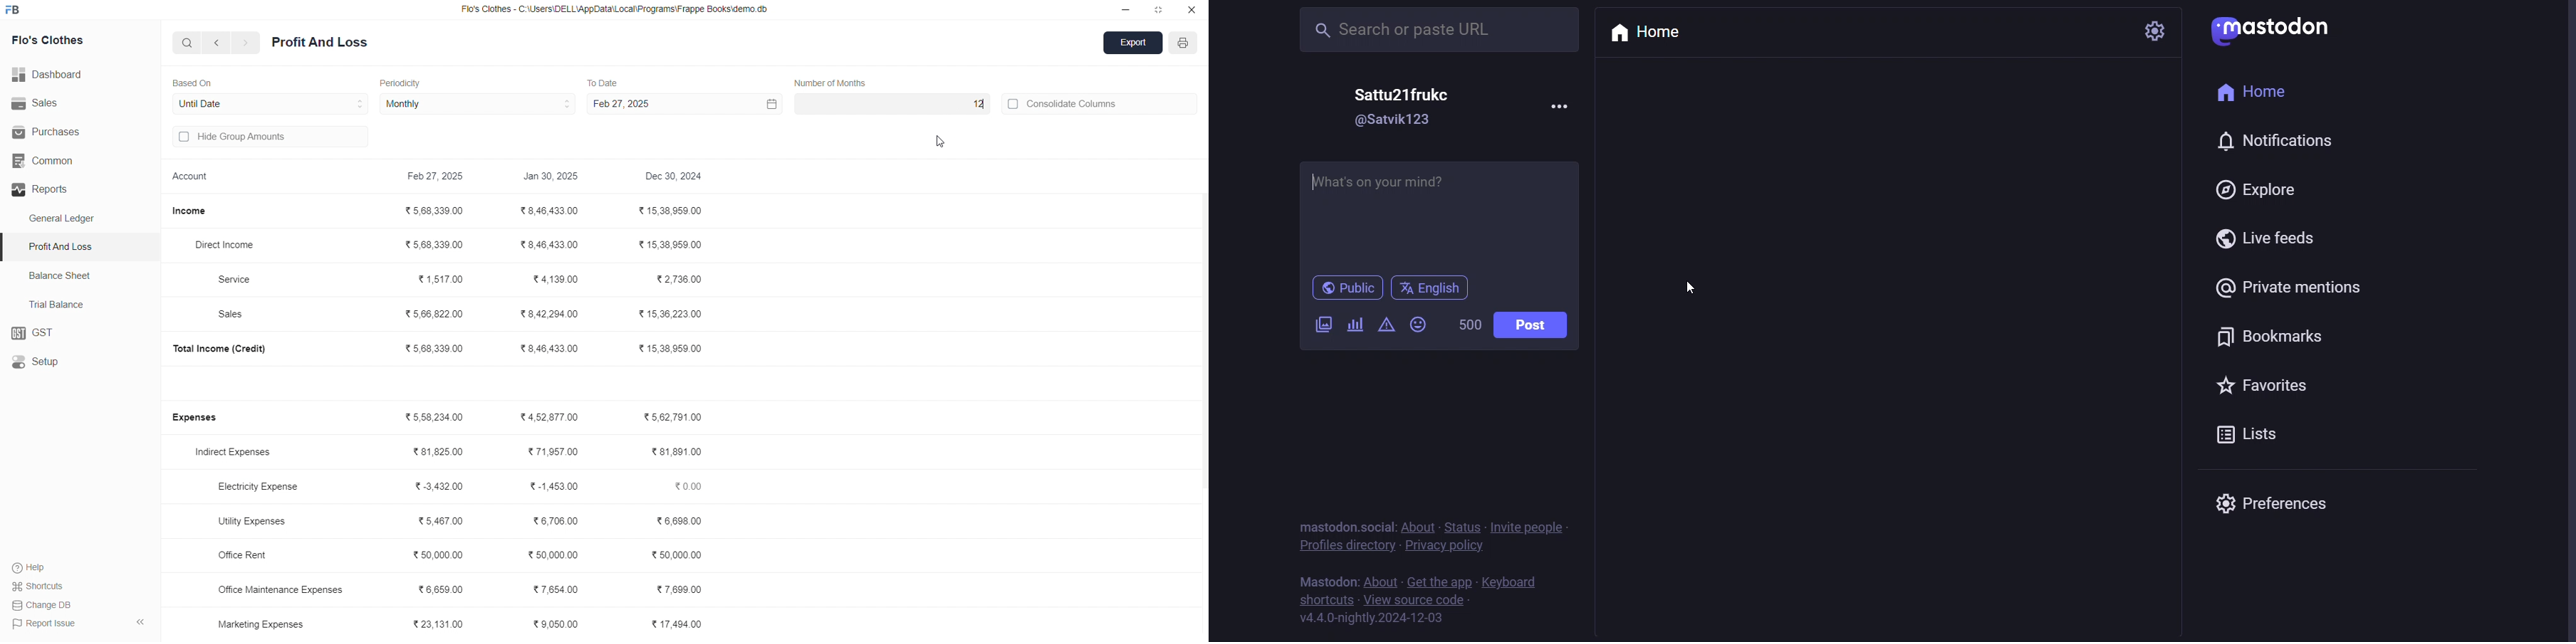 This screenshot has height=644, width=2576. Describe the element at coordinates (1439, 211) in the screenshot. I see `write here` at that location.